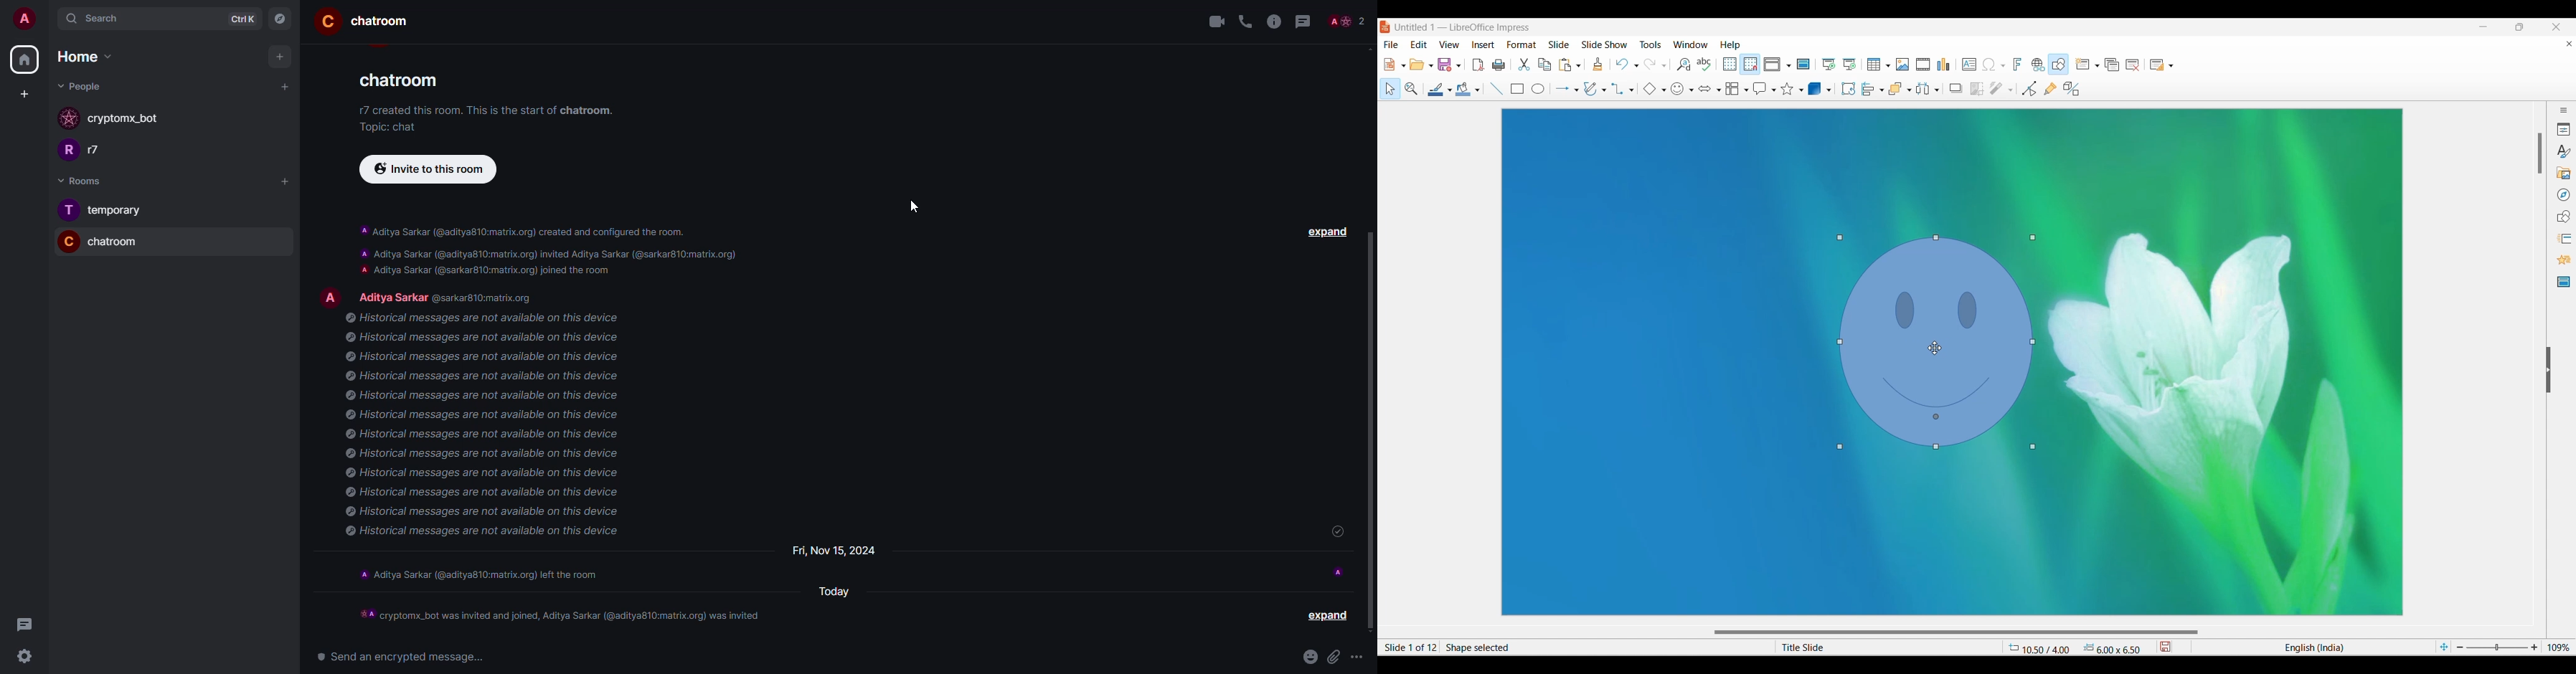 The height and width of the screenshot is (700, 2576). I want to click on scroll bar, so click(1379, 435).